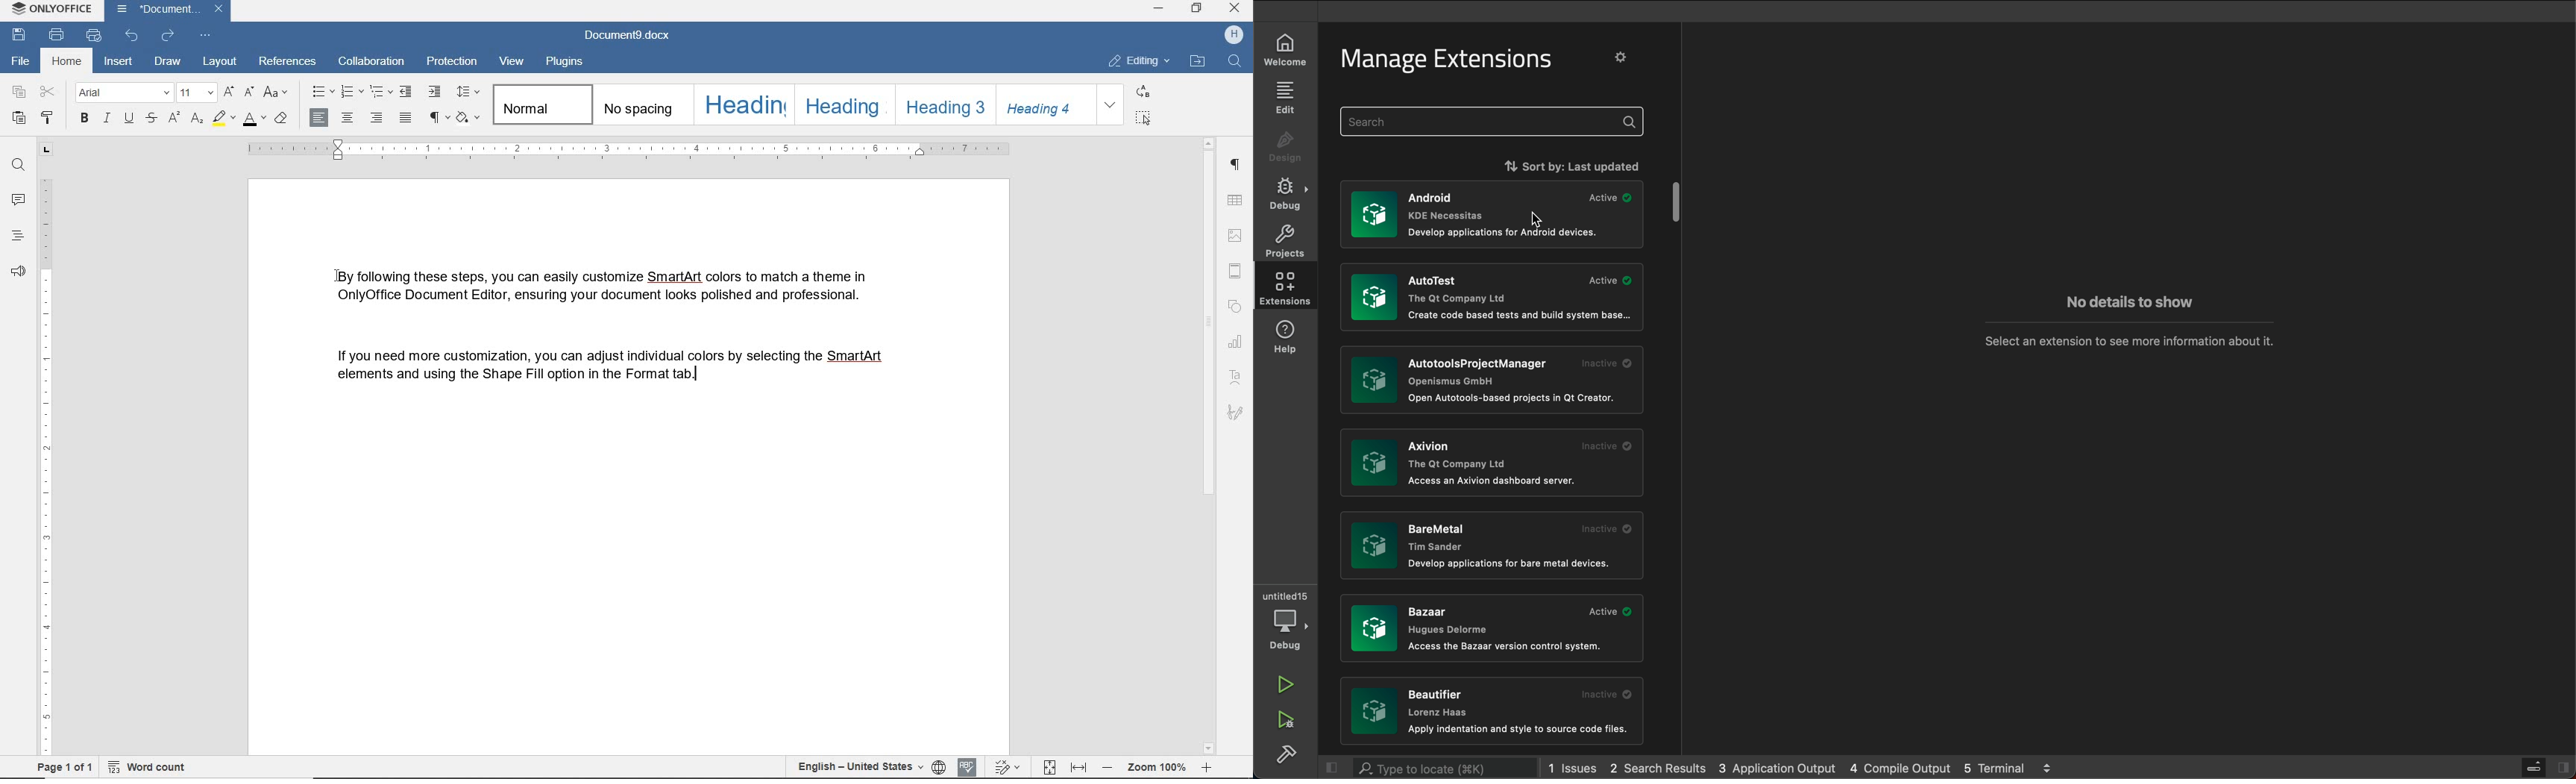 This screenshot has height=784, width=2576. Describe the element at coordinates (513, 62) in the screenshot. I see `view` at that location.